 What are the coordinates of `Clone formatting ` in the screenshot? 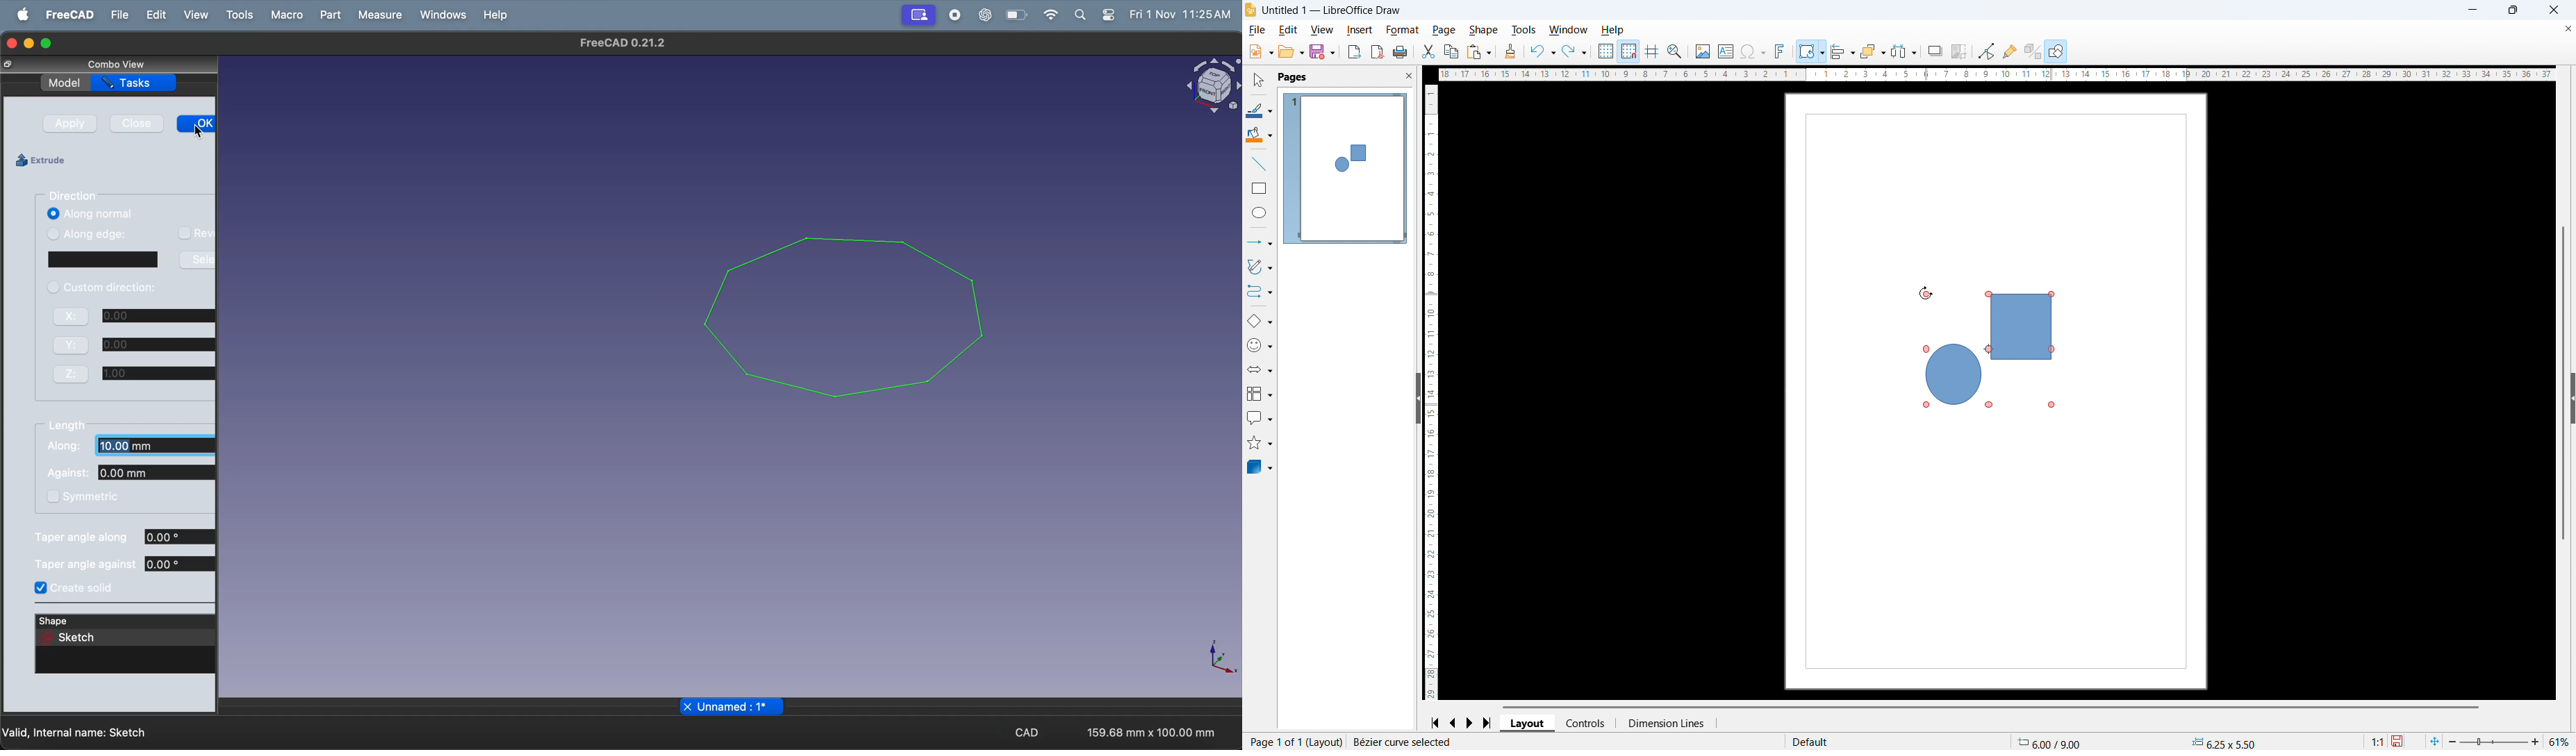 It's located at (1511, 51).